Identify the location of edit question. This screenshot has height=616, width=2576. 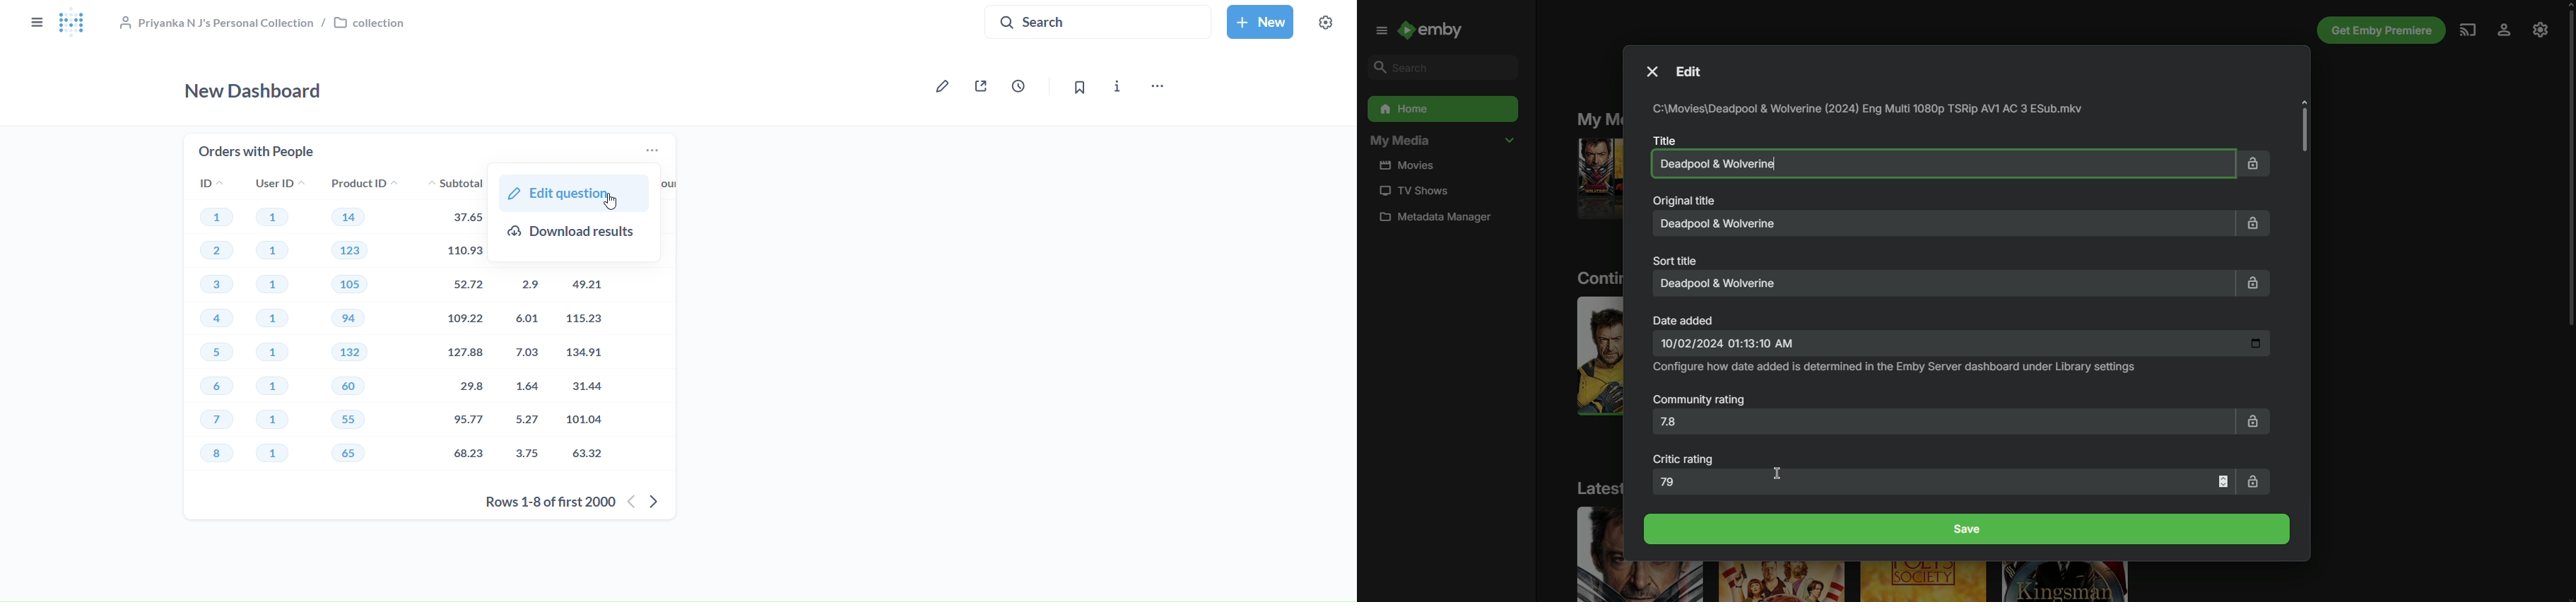
(573, 193).